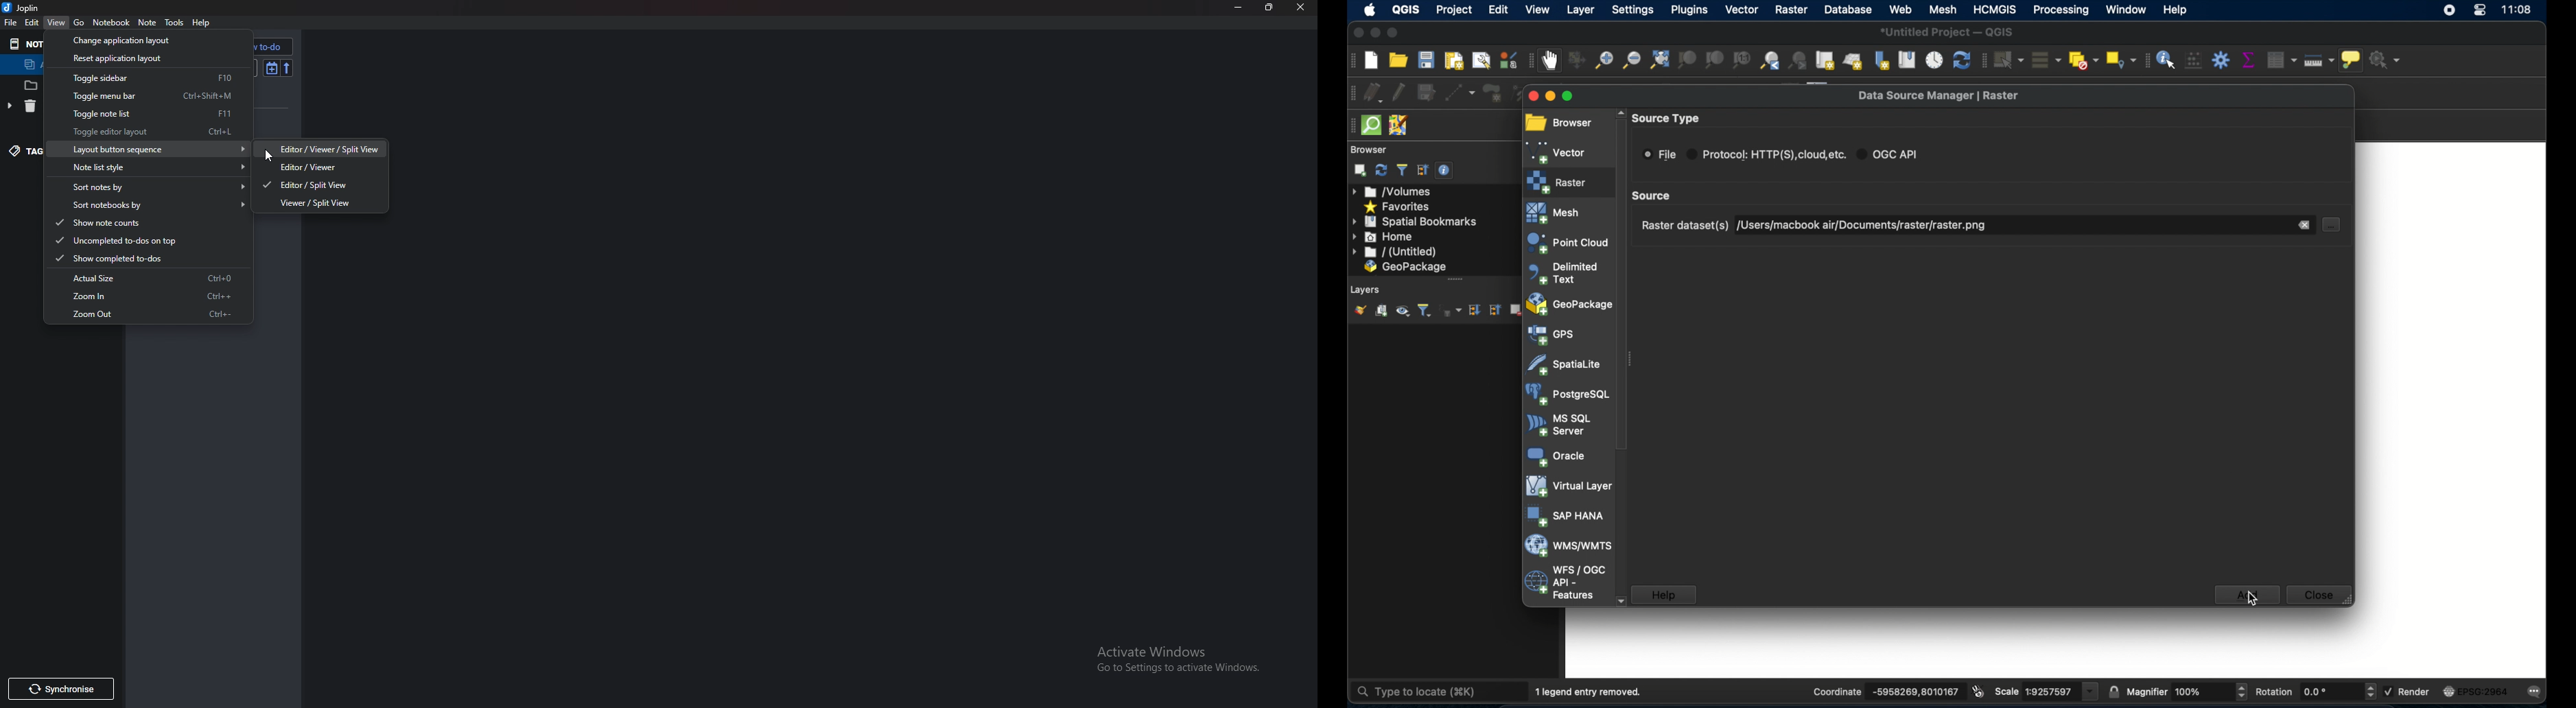 This screenshot has height=728, width=2576. What do you see at coordinates (1668, 117) in the screenshot?
I see `source type` at bounding box center [1668, 117].